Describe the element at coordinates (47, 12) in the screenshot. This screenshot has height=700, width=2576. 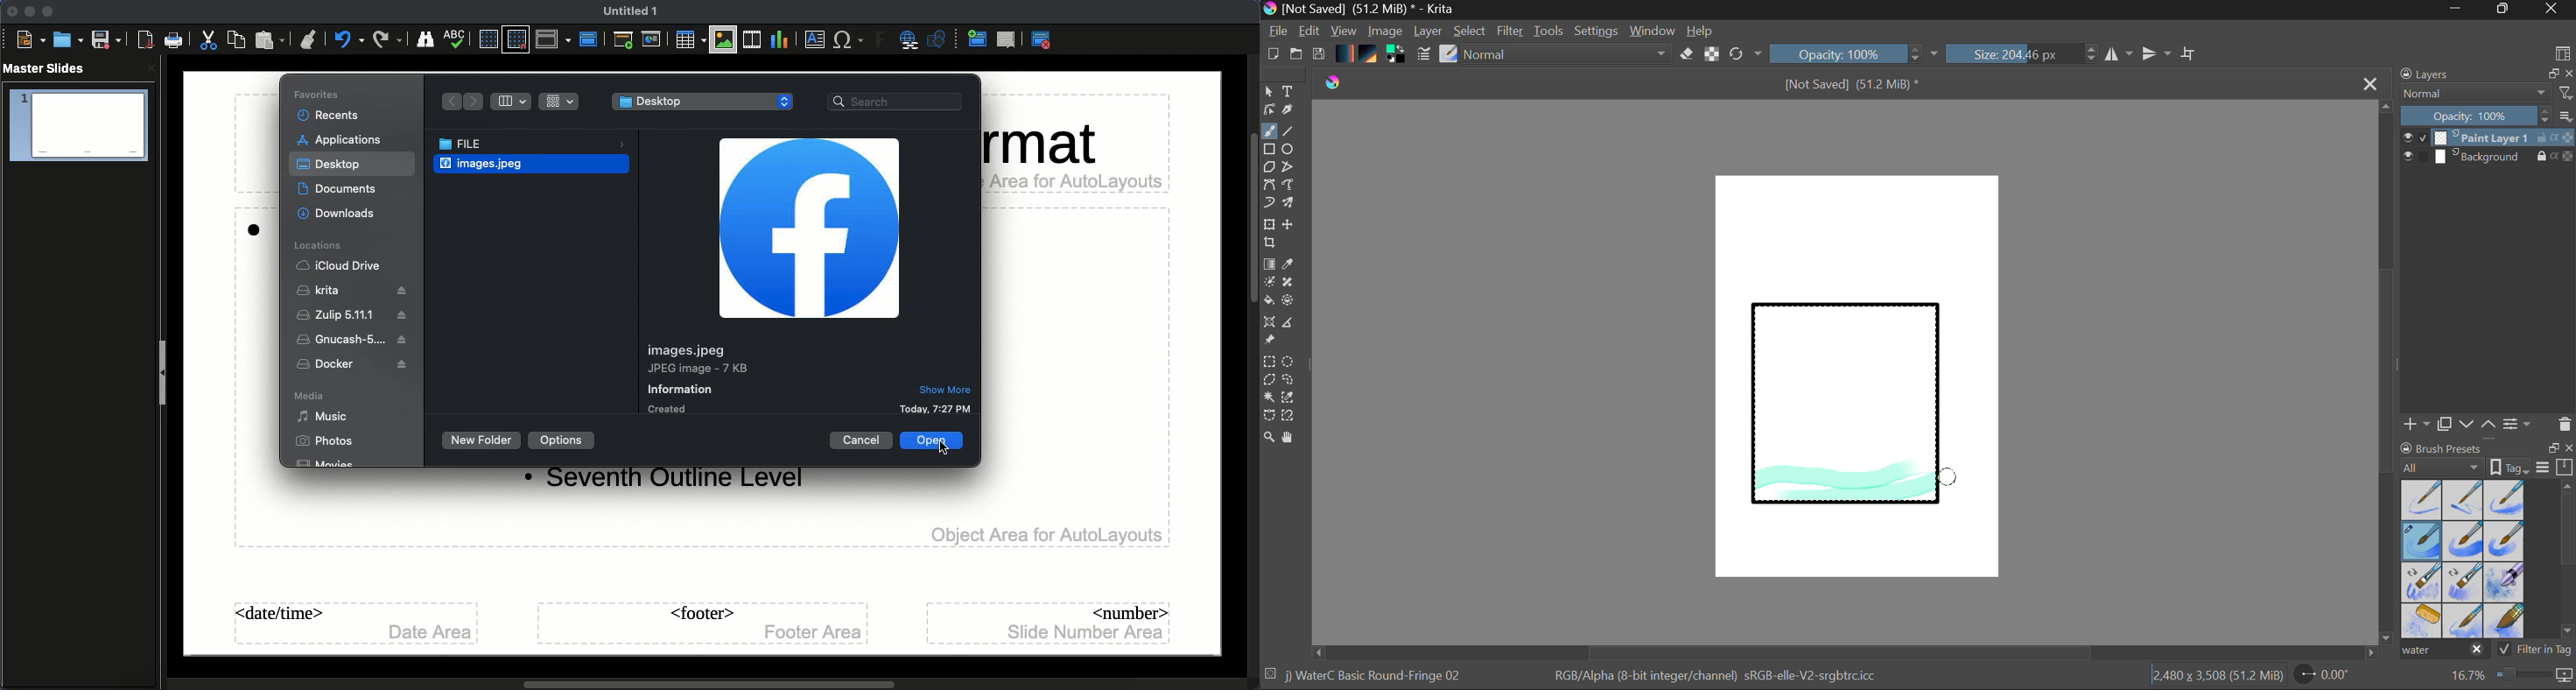
I see `Maximize` at that location.